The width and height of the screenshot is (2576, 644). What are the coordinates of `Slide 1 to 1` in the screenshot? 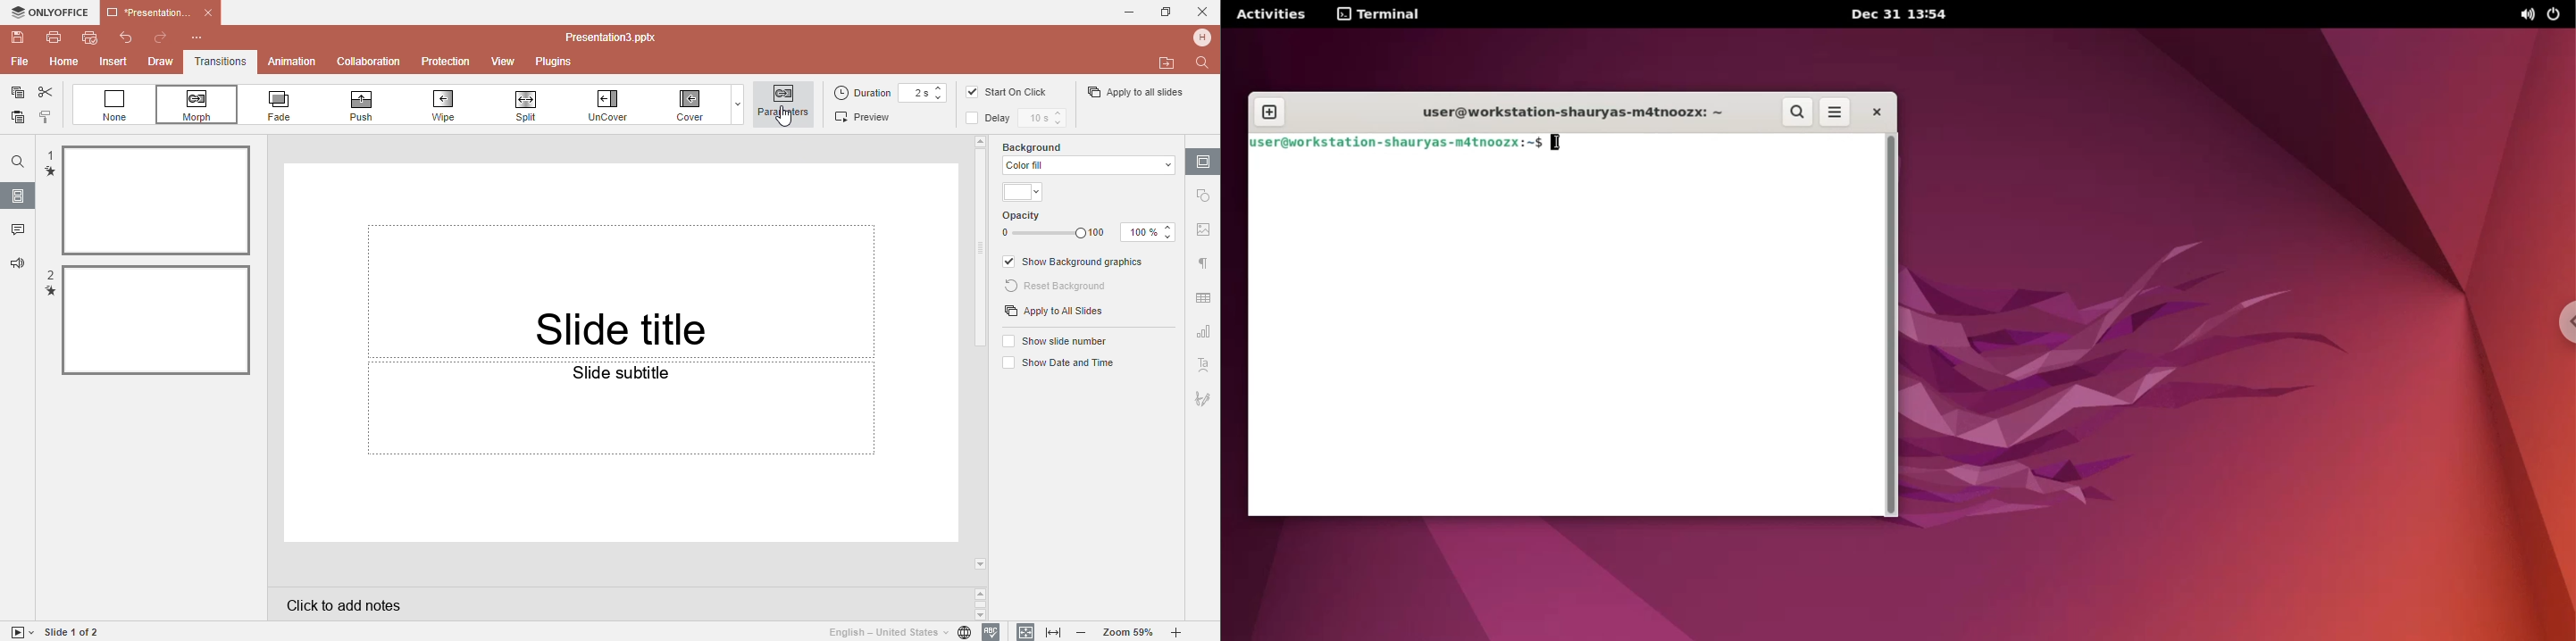 It's located at (73, 632).